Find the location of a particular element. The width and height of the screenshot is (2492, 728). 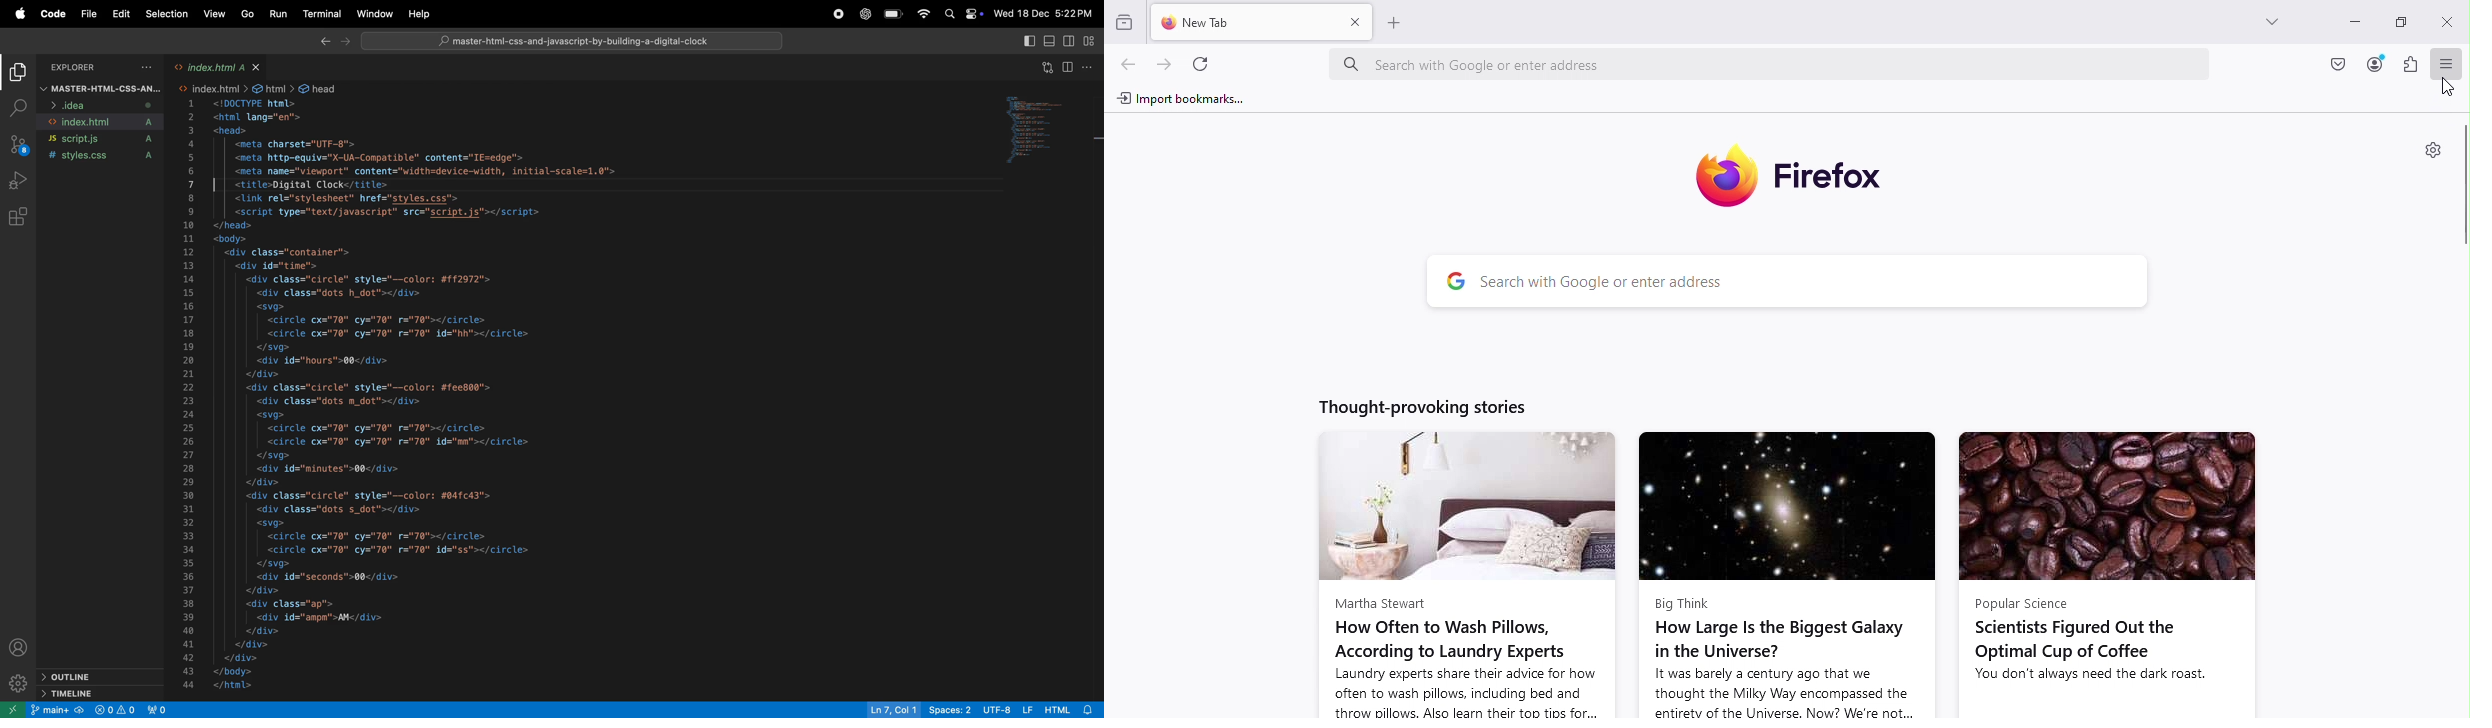

Reload the current page is located at coordinates (1205, 65).